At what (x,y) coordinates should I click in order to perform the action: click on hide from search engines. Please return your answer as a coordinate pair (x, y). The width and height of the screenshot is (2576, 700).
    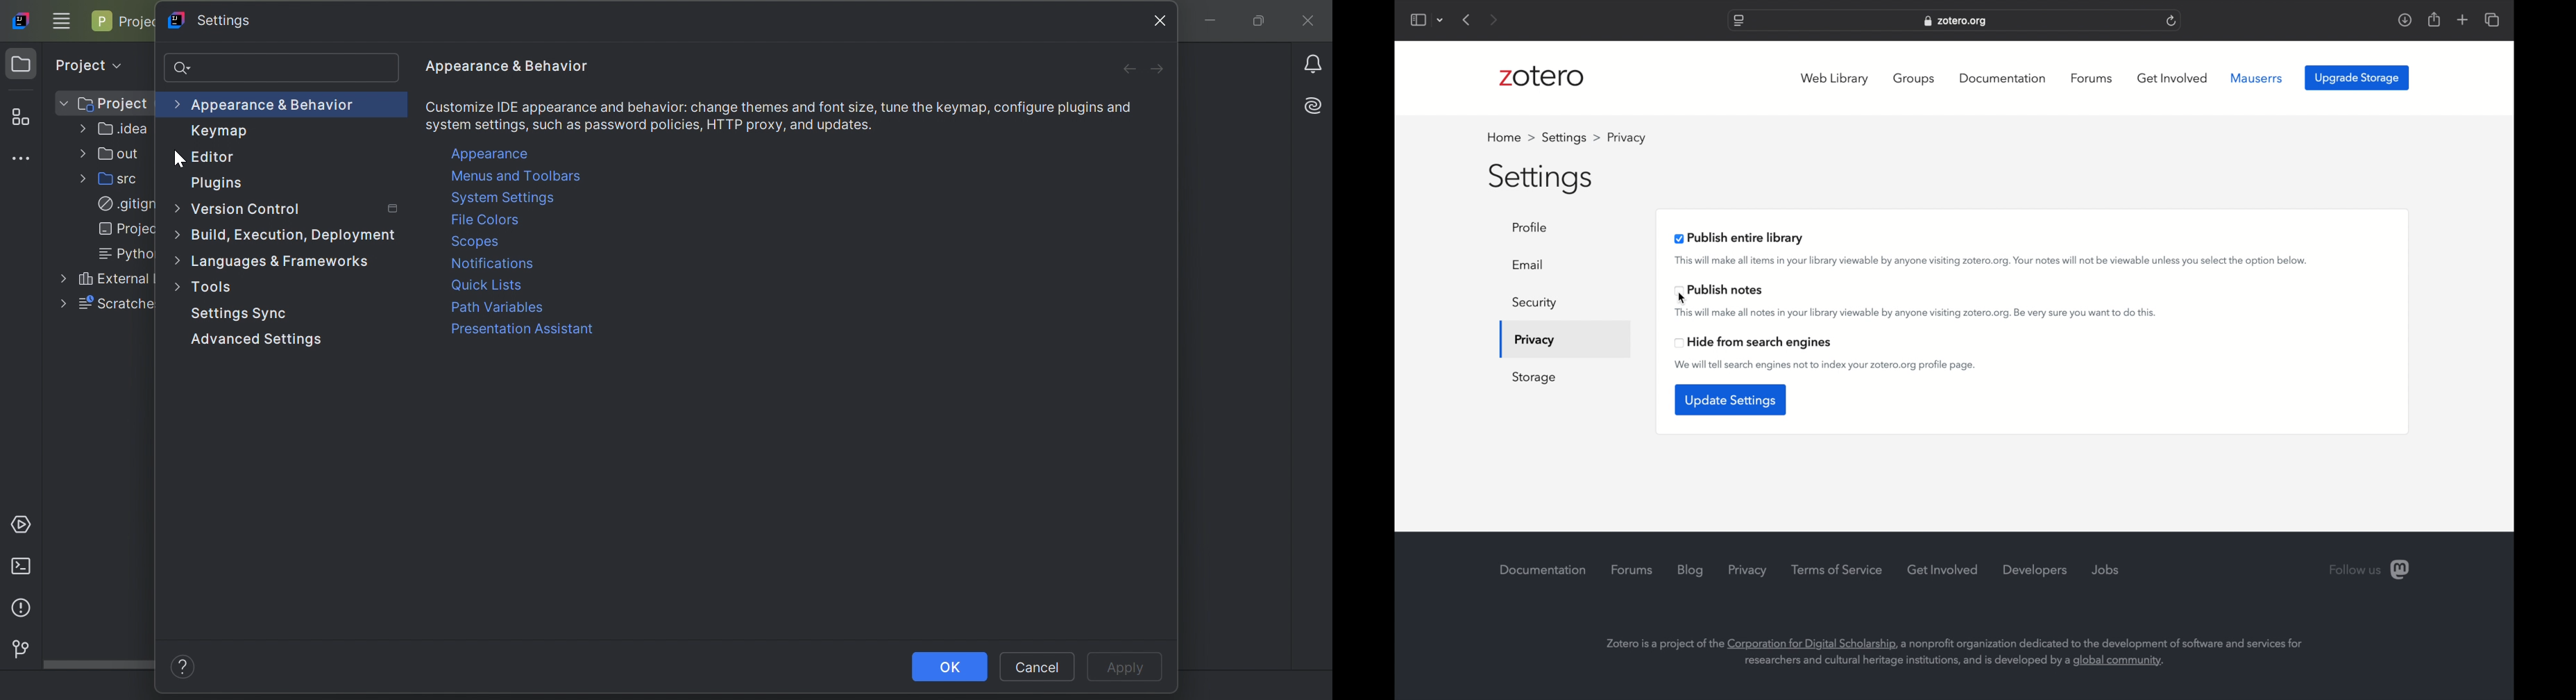
    Looking at the image, I should click on (1753, 343).